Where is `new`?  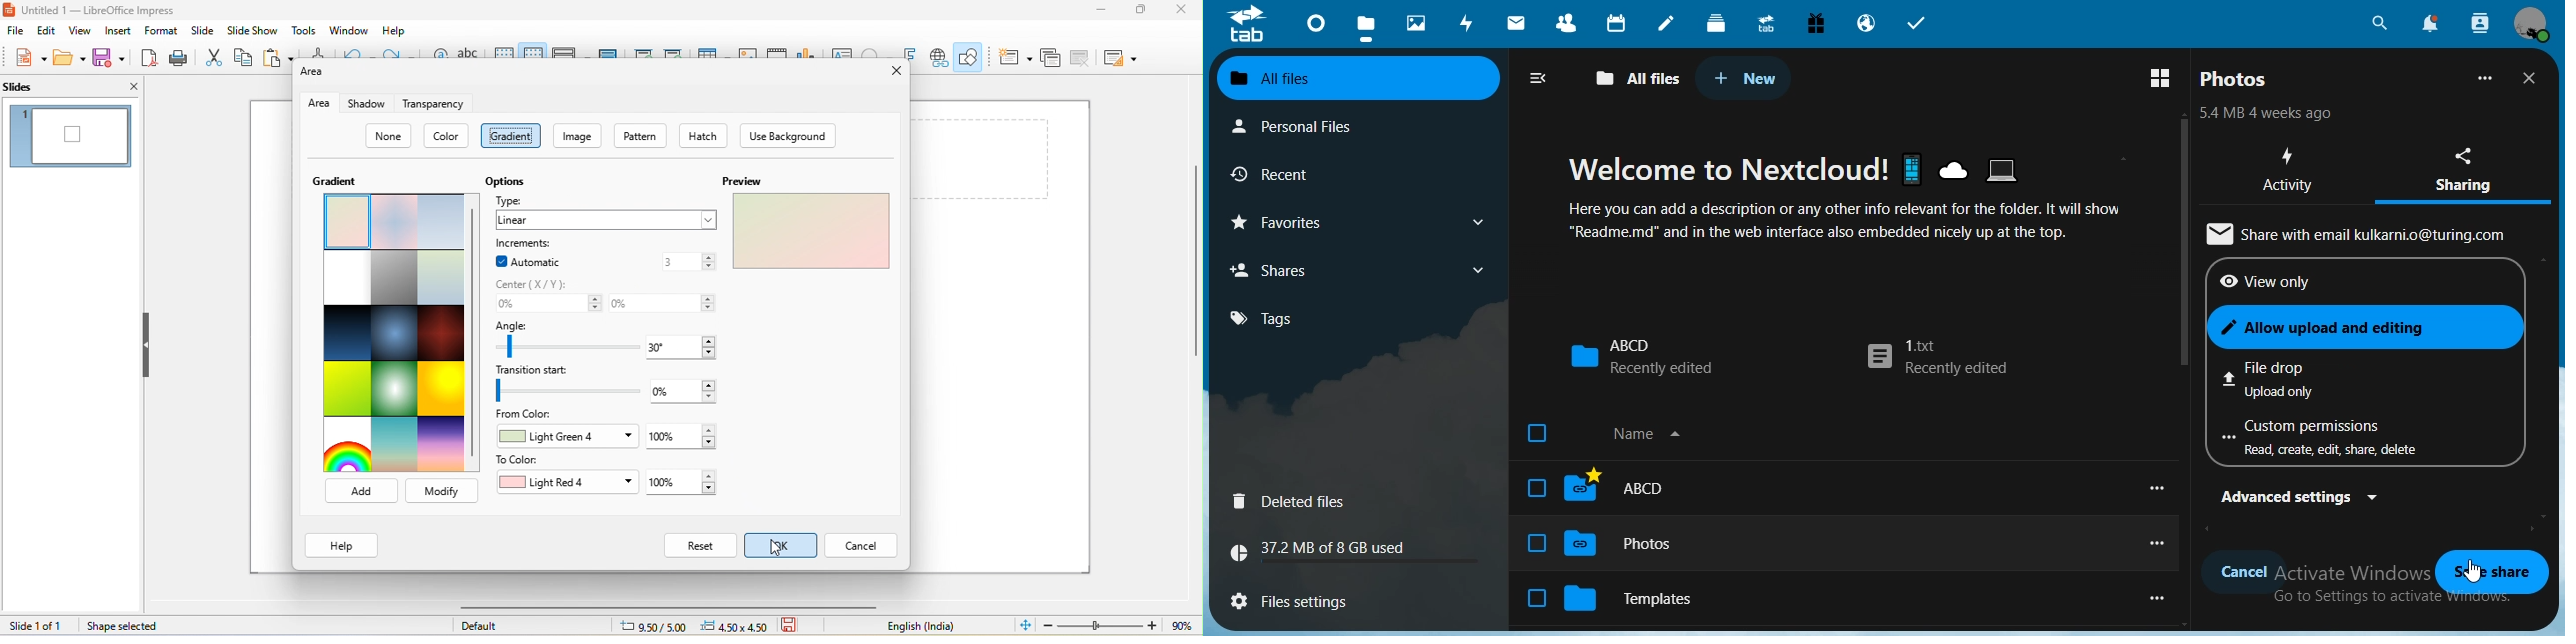 new is located at coordinates (32, 59).